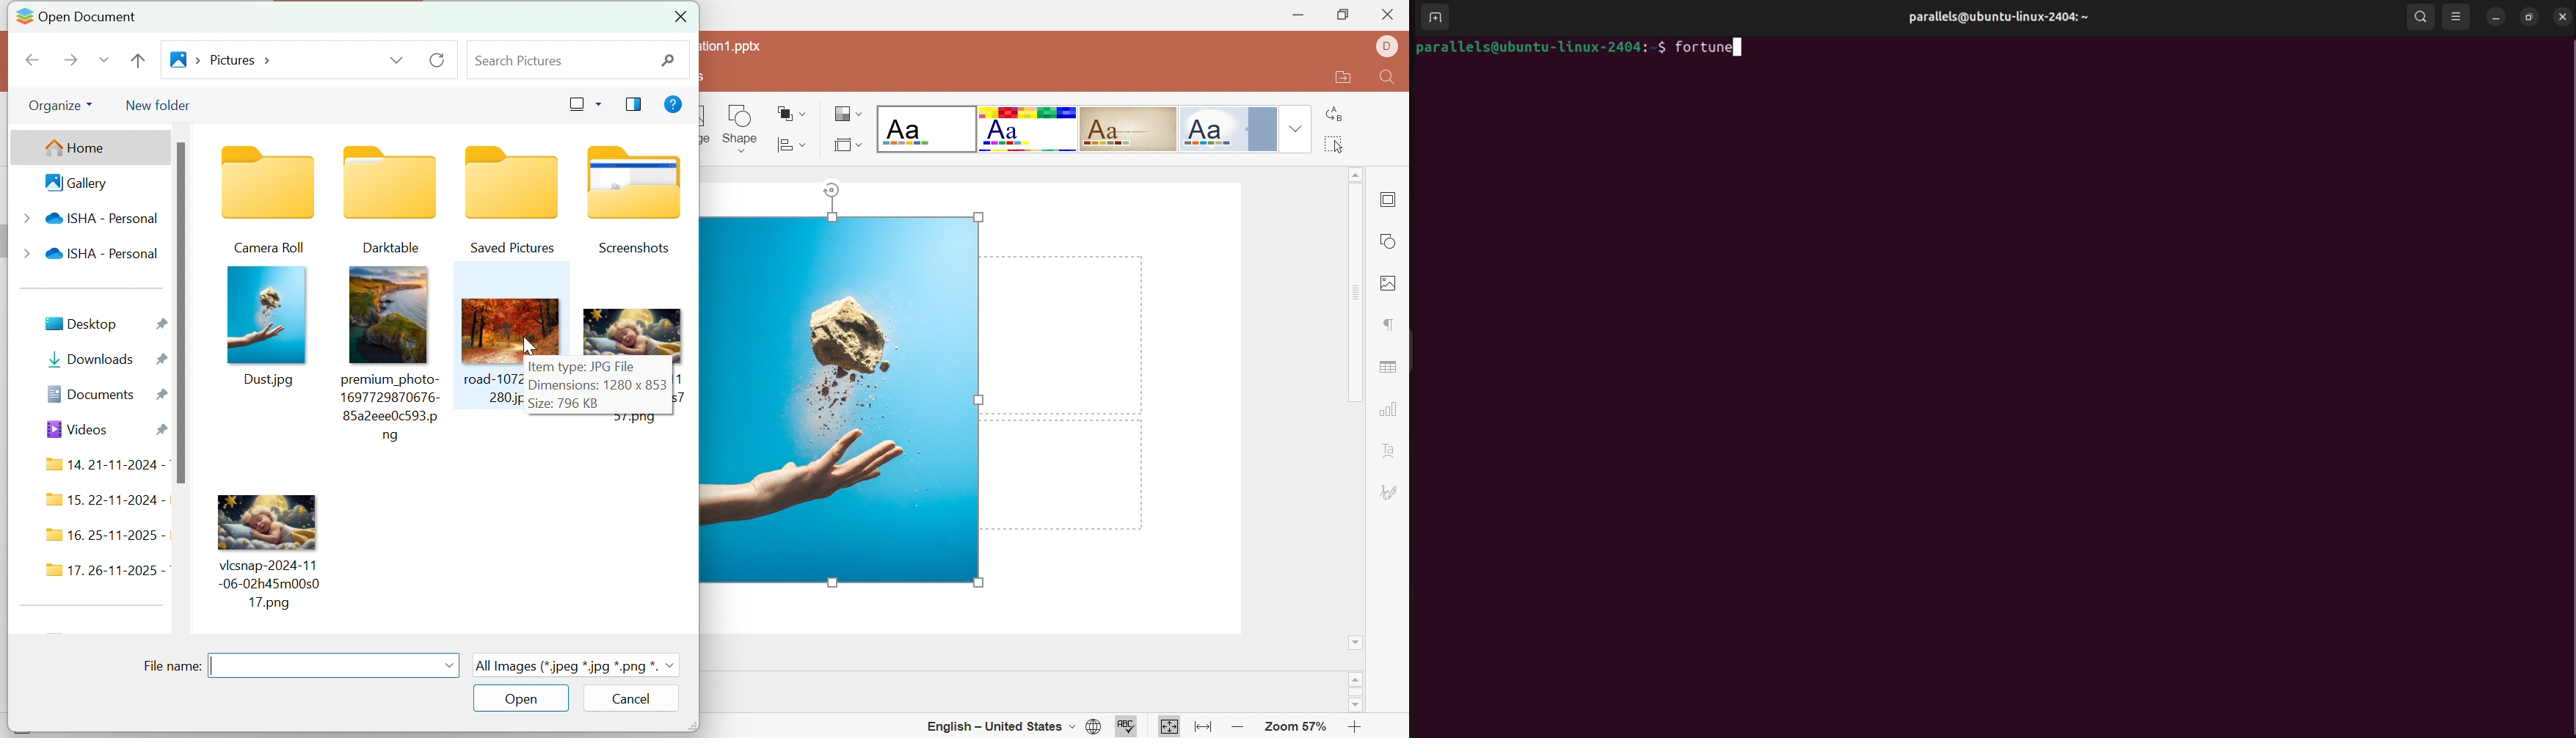  What do you see at coordinates (161, 428) in the screenshot?
I see `Pinned` at bounding box center [161, 428].